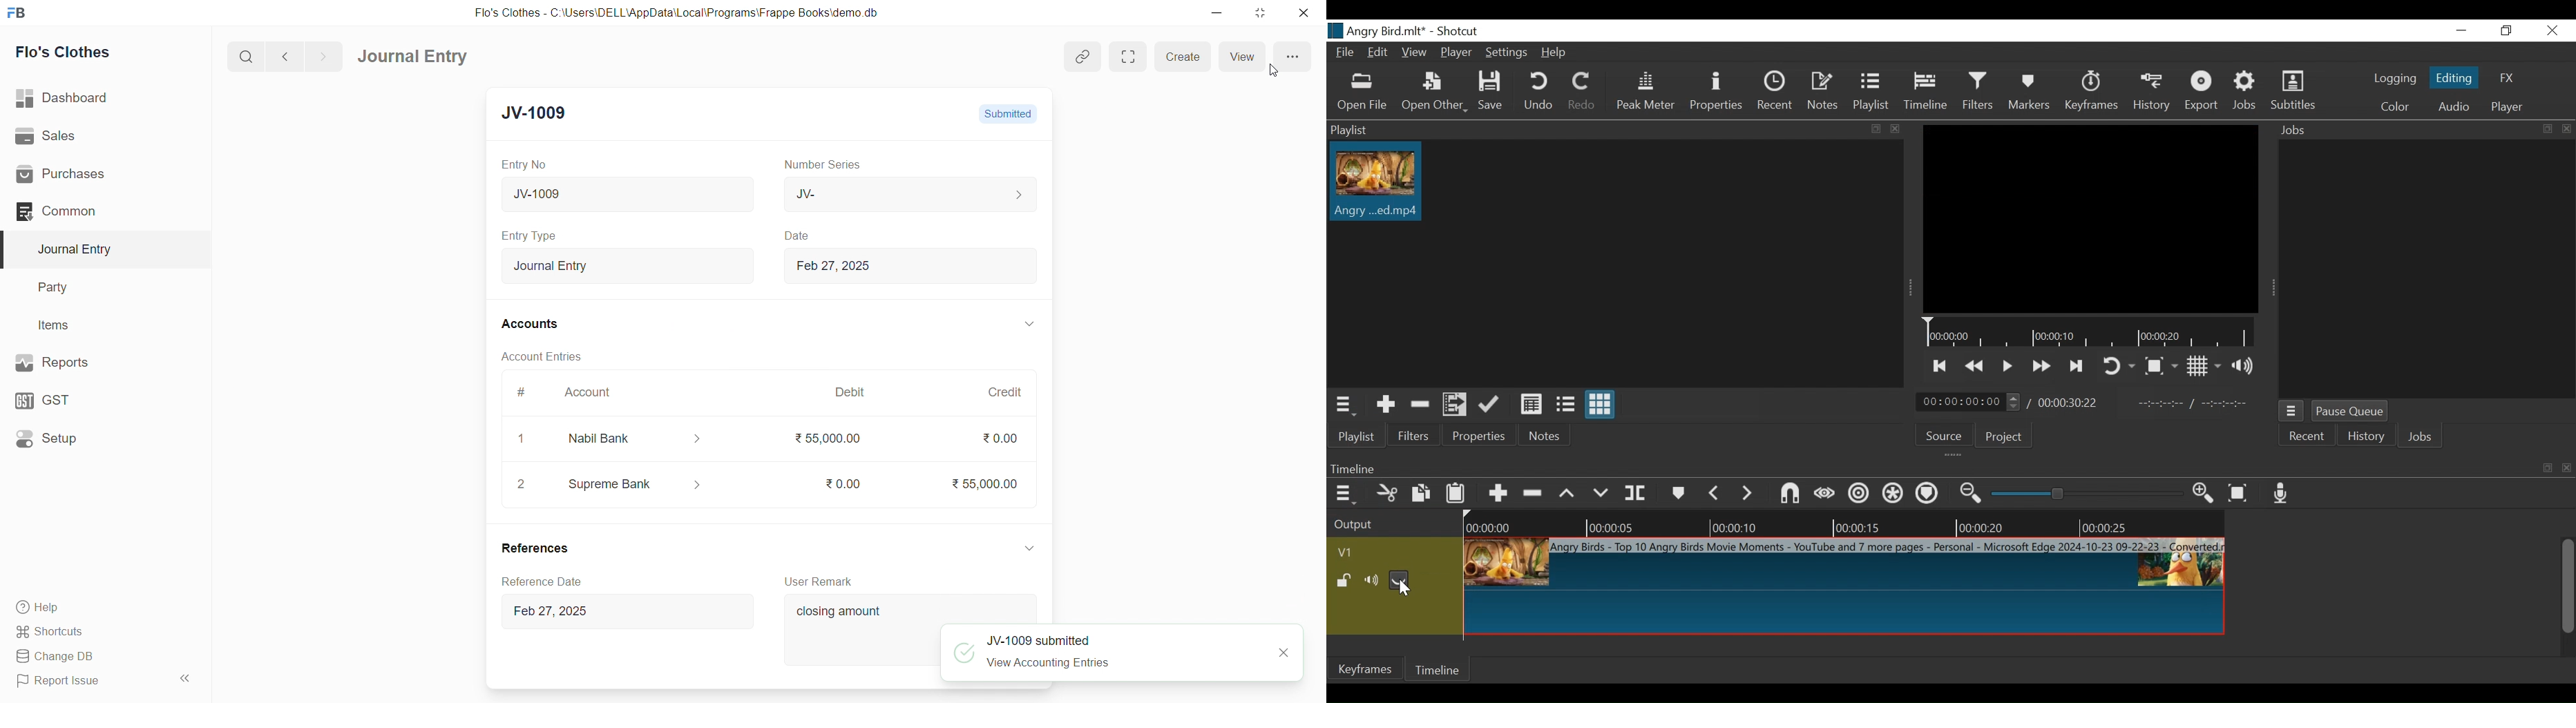 The width and height of the screenshot is (2576, 728). Describe the element at coordinates (2426, 268) in the screenshot. I see `Jobs Panel` at that location.